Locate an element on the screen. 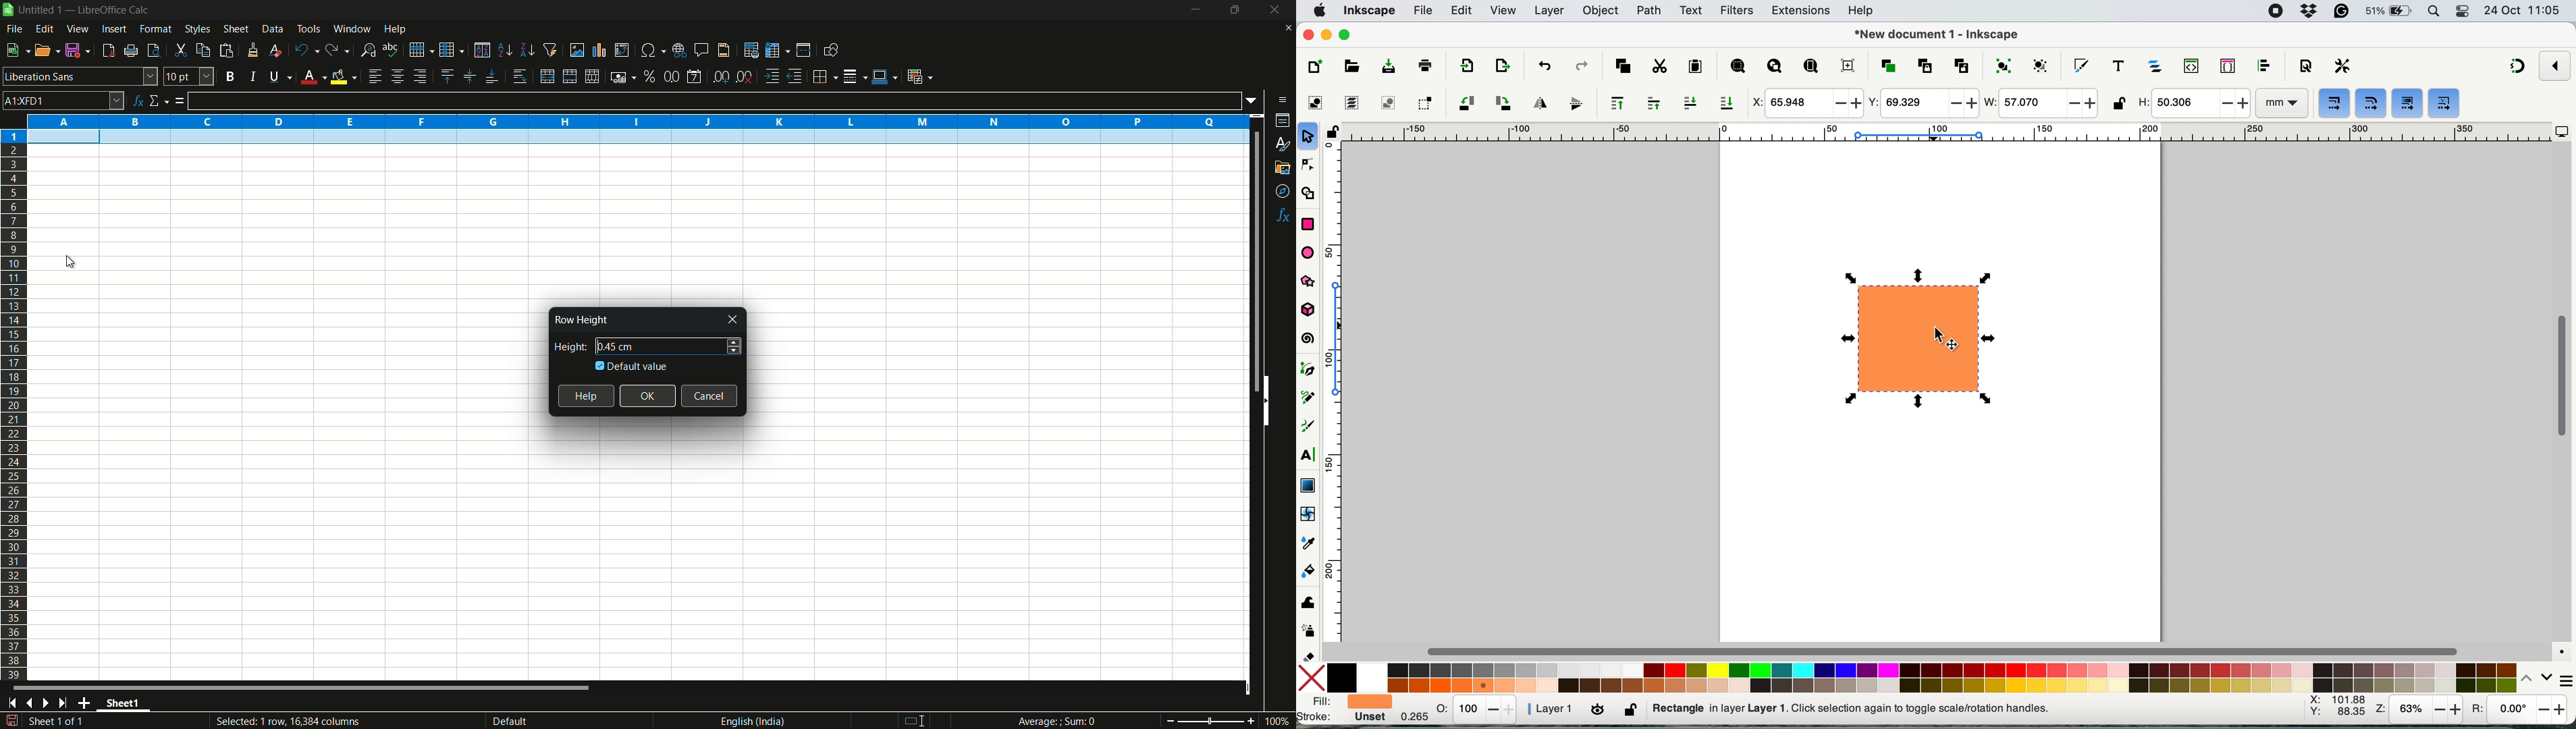 This screenshot has height=756, width=2576. formula input options is located at coordinates (1255, 100).